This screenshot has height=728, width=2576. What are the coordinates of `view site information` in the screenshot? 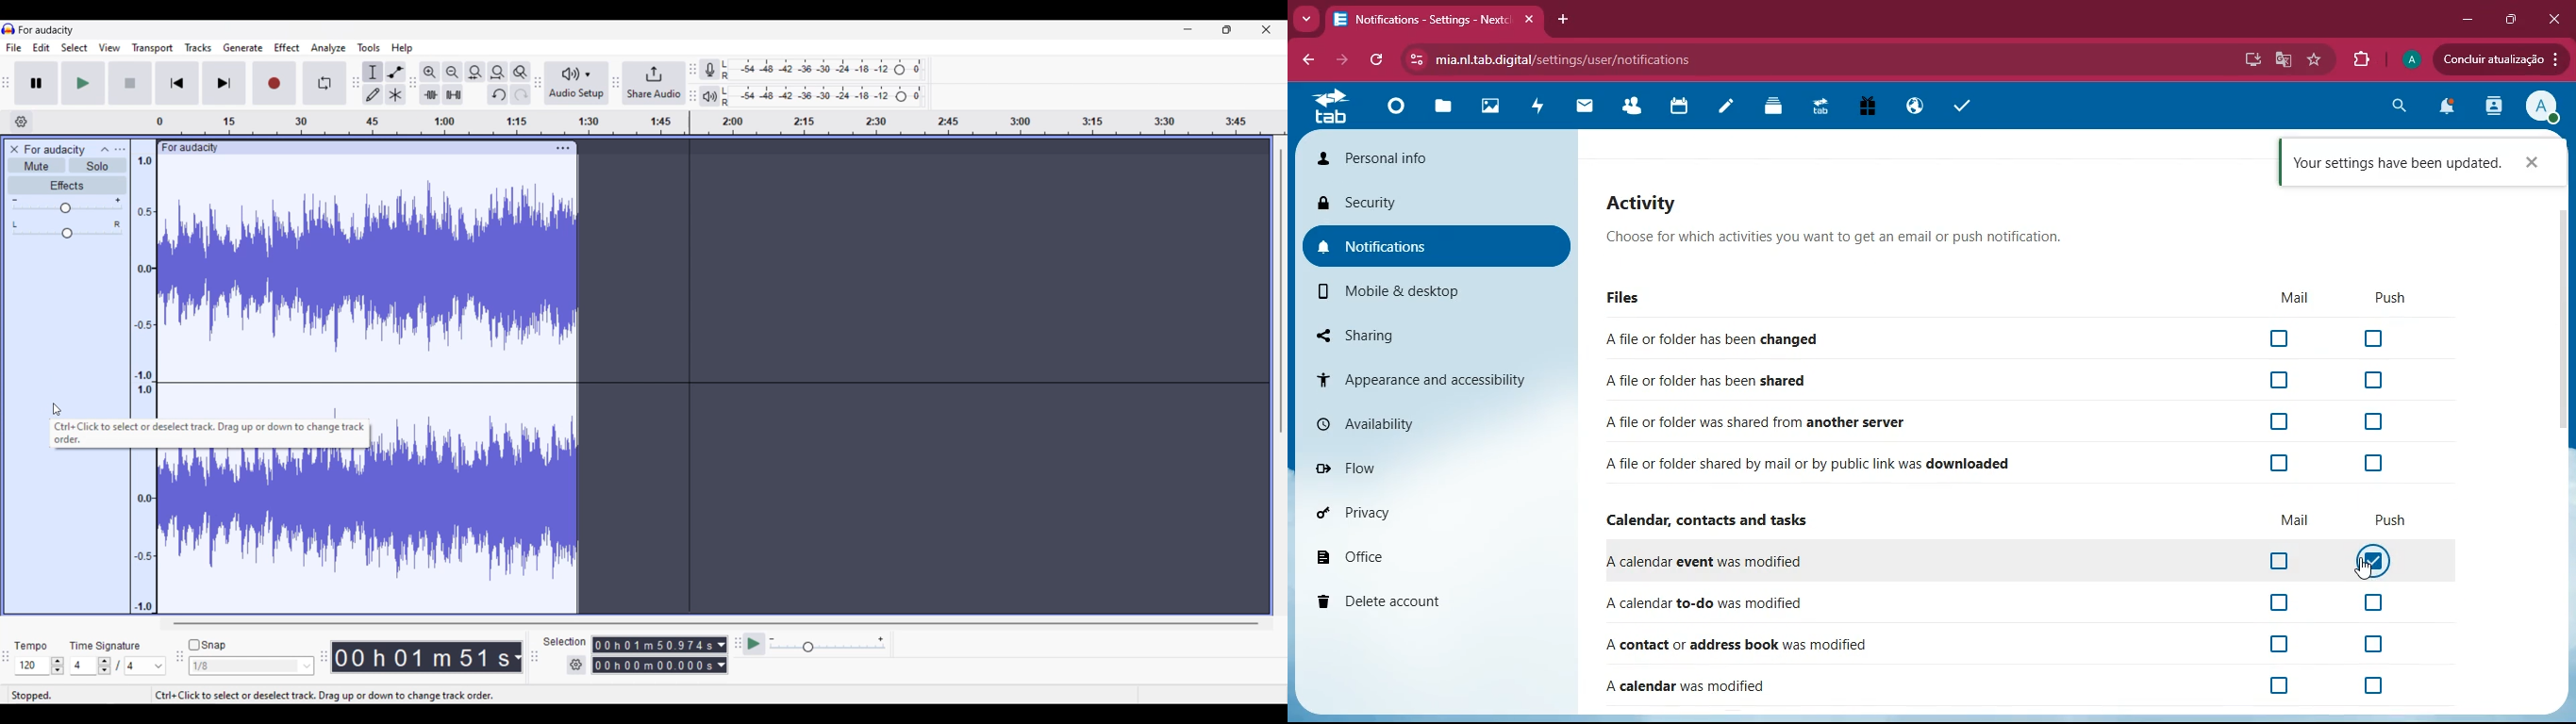 It's located at (1413, 60).